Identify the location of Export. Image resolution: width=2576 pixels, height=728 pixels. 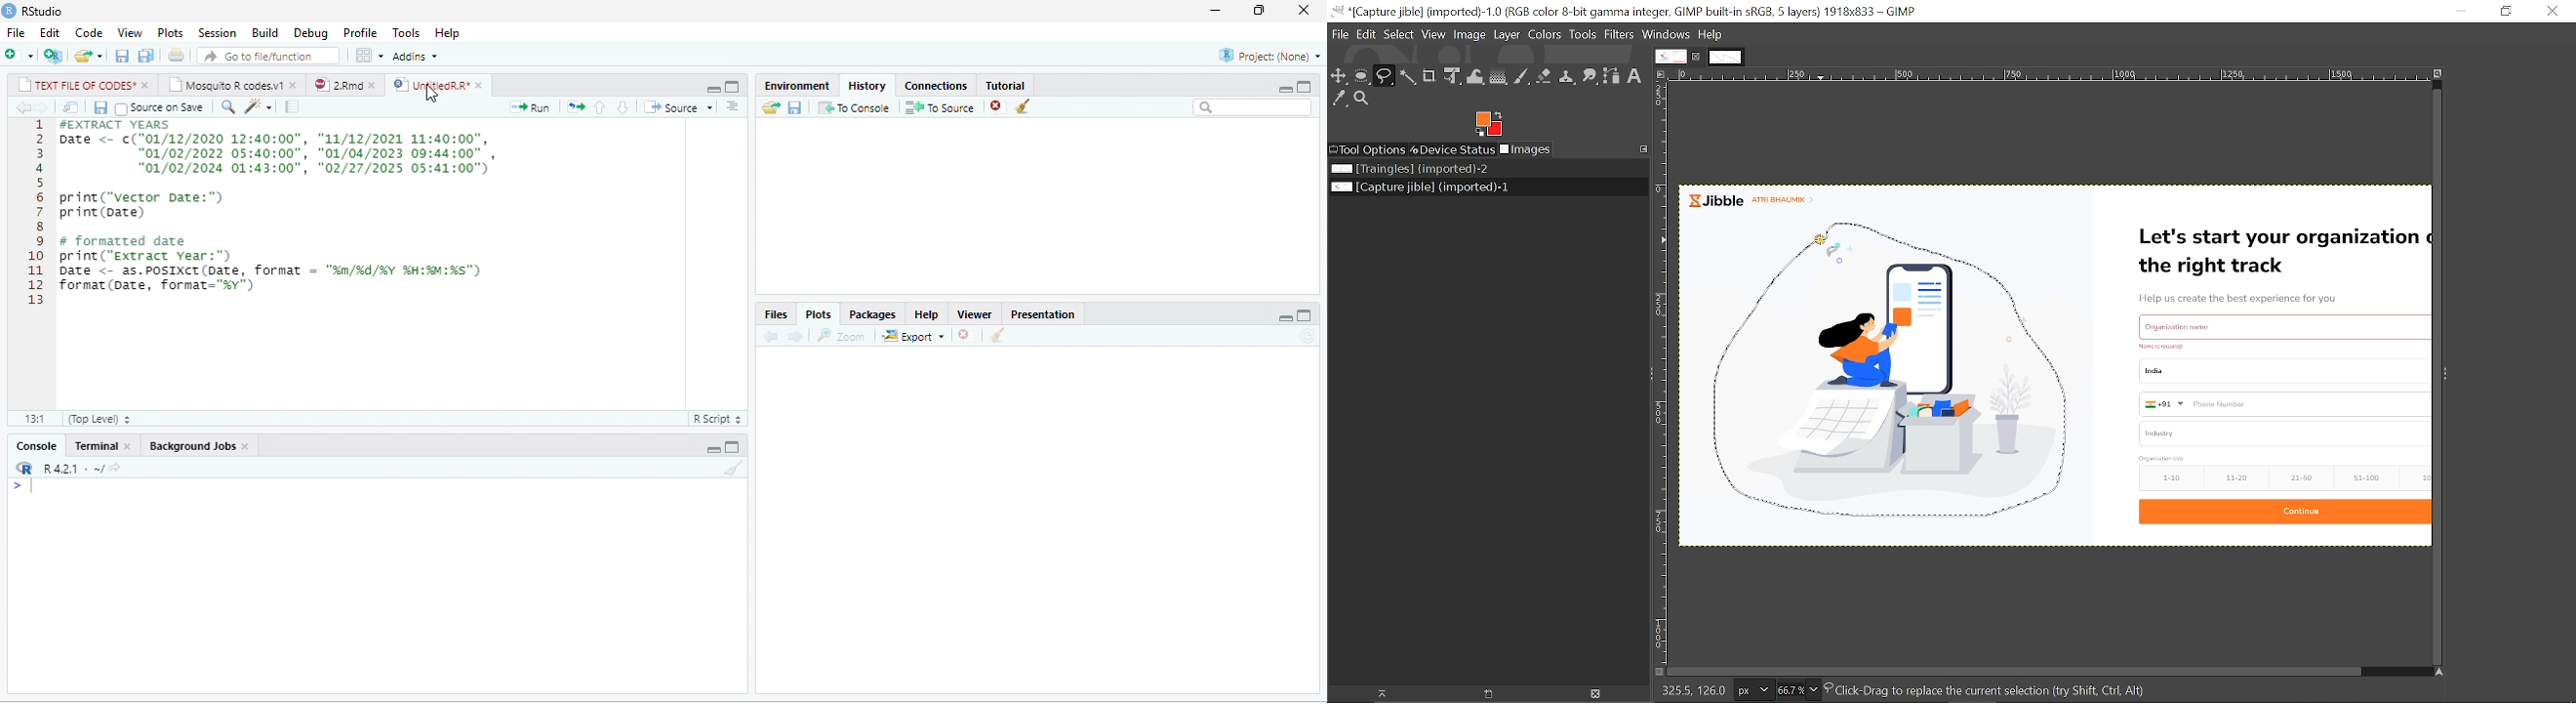
(915, 335).